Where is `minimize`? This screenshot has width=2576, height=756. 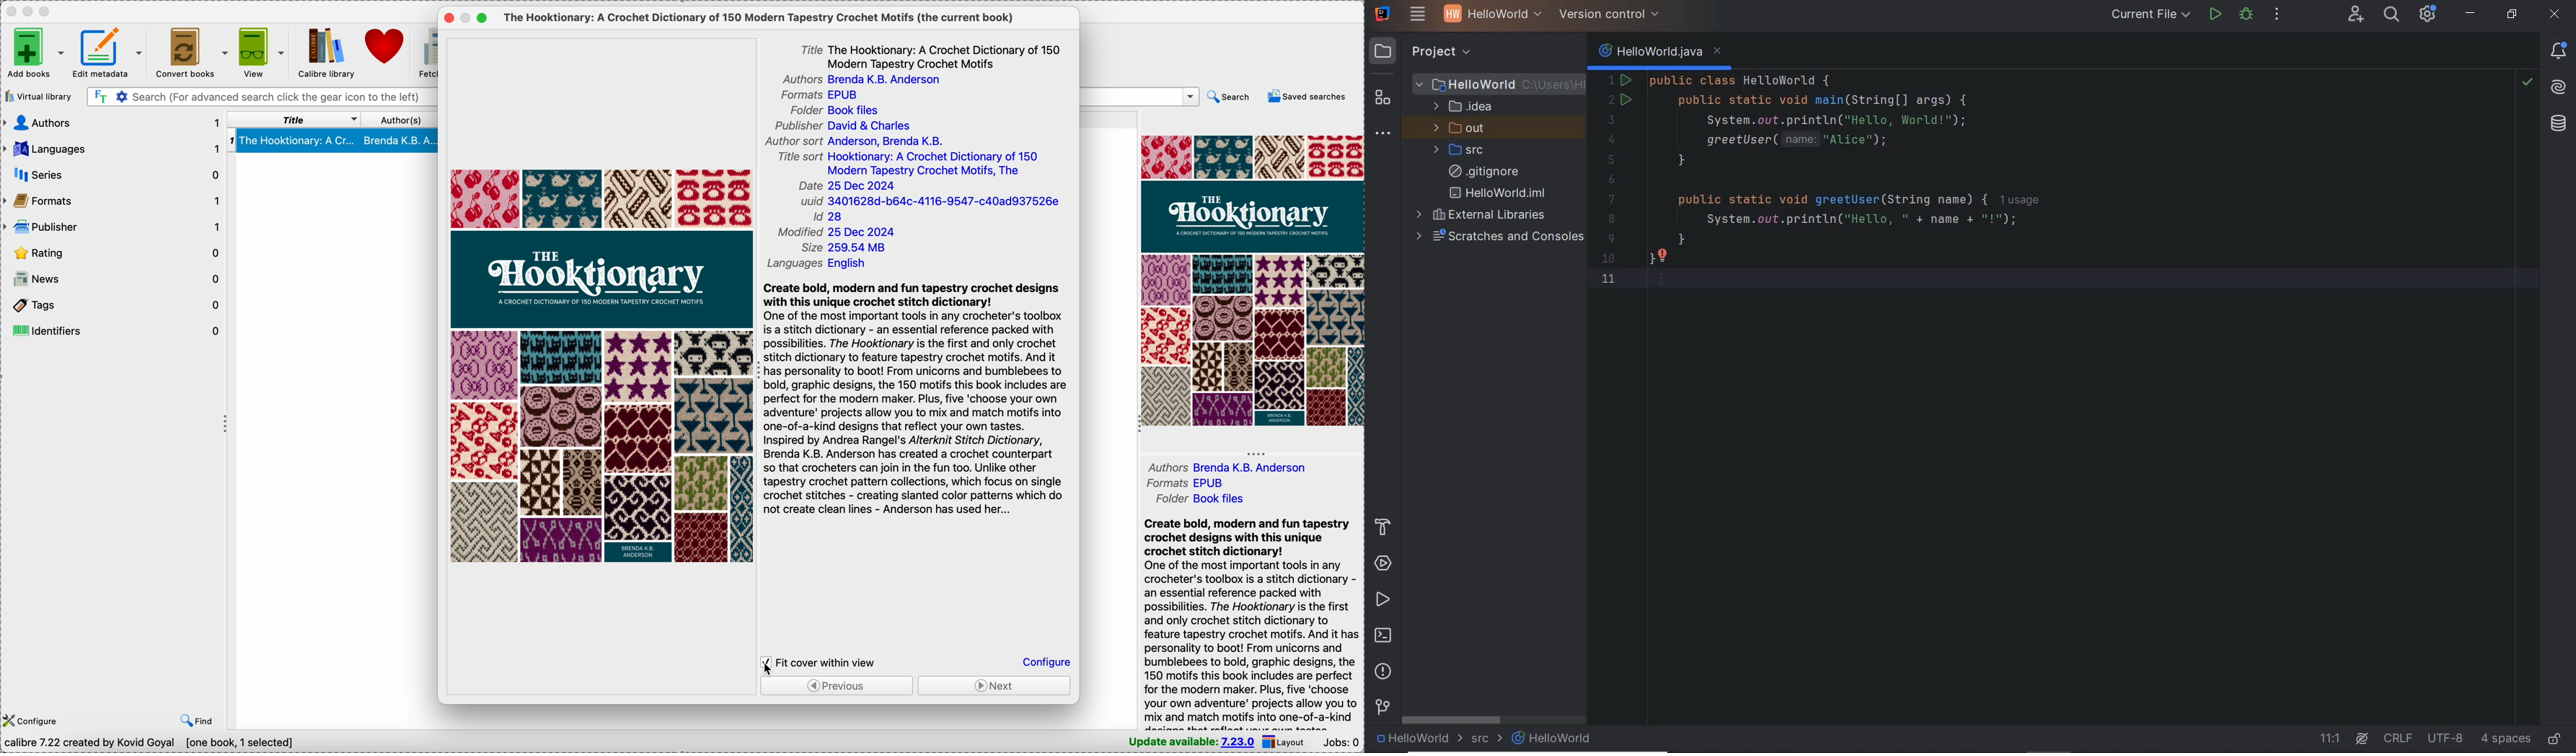 minimize is located at coordinates (467, 17).